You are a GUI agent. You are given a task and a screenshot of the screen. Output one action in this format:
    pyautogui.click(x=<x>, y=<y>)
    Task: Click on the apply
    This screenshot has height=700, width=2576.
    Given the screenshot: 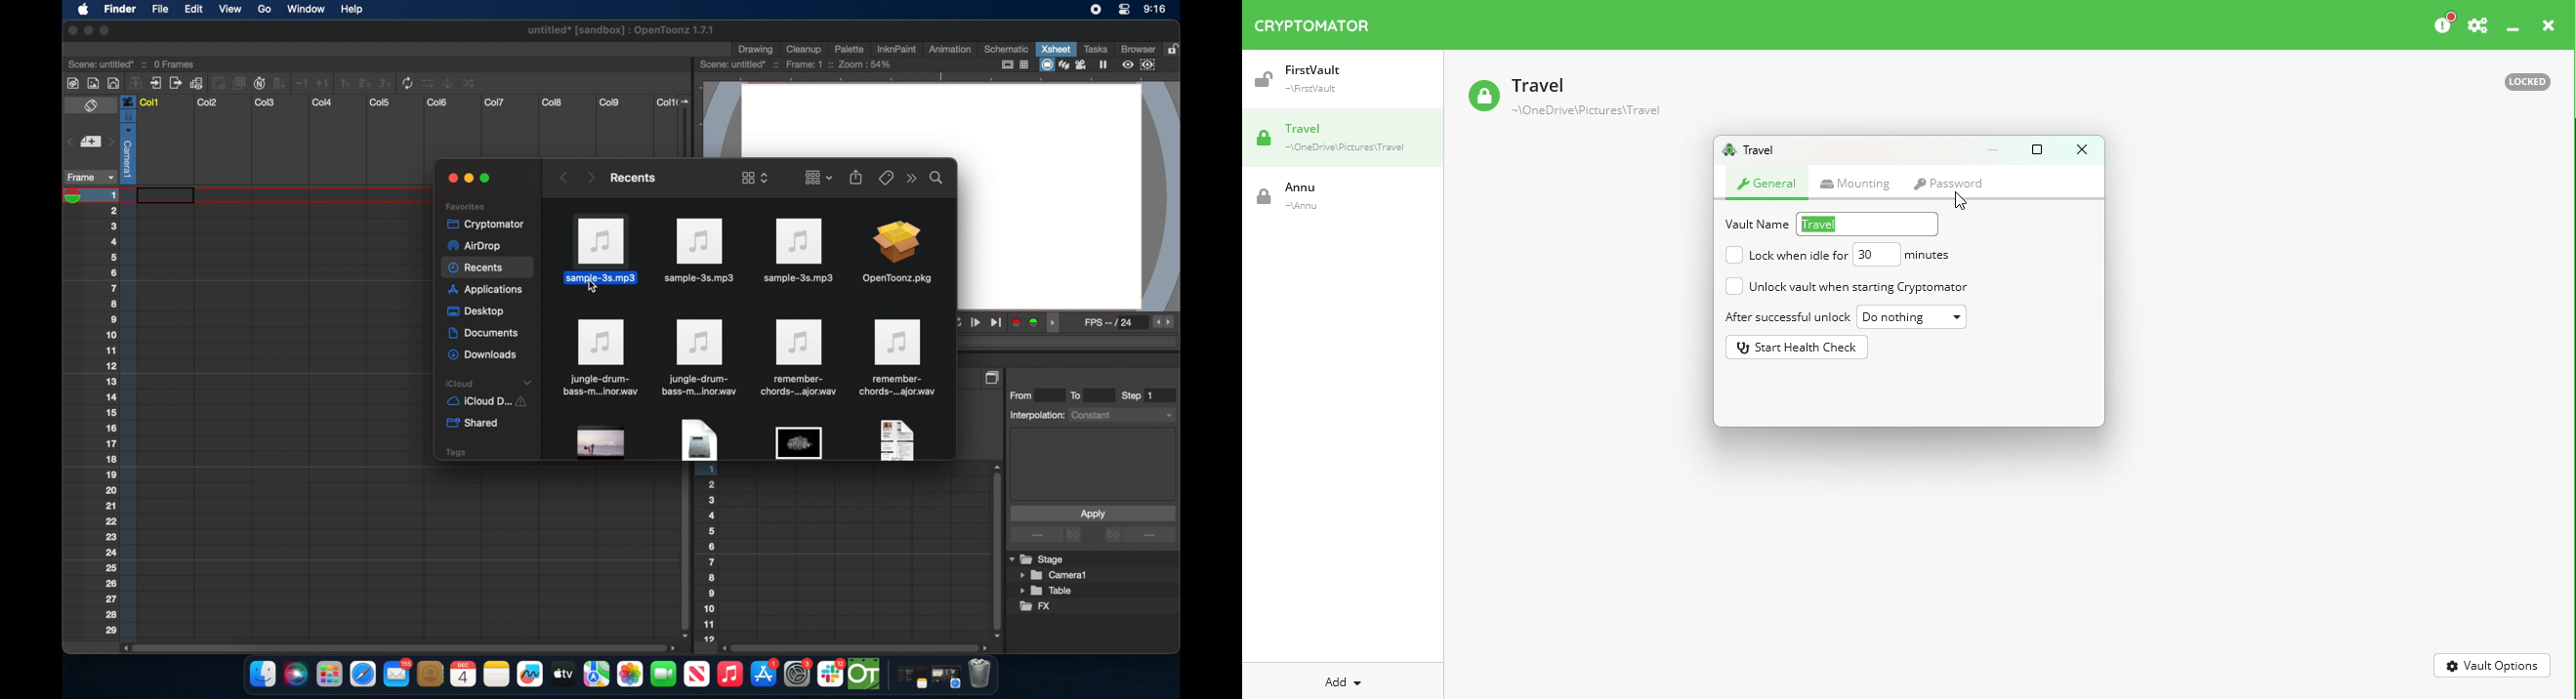 What is the action you would take?
    pyautogui.click(x=1093, y=513)
    